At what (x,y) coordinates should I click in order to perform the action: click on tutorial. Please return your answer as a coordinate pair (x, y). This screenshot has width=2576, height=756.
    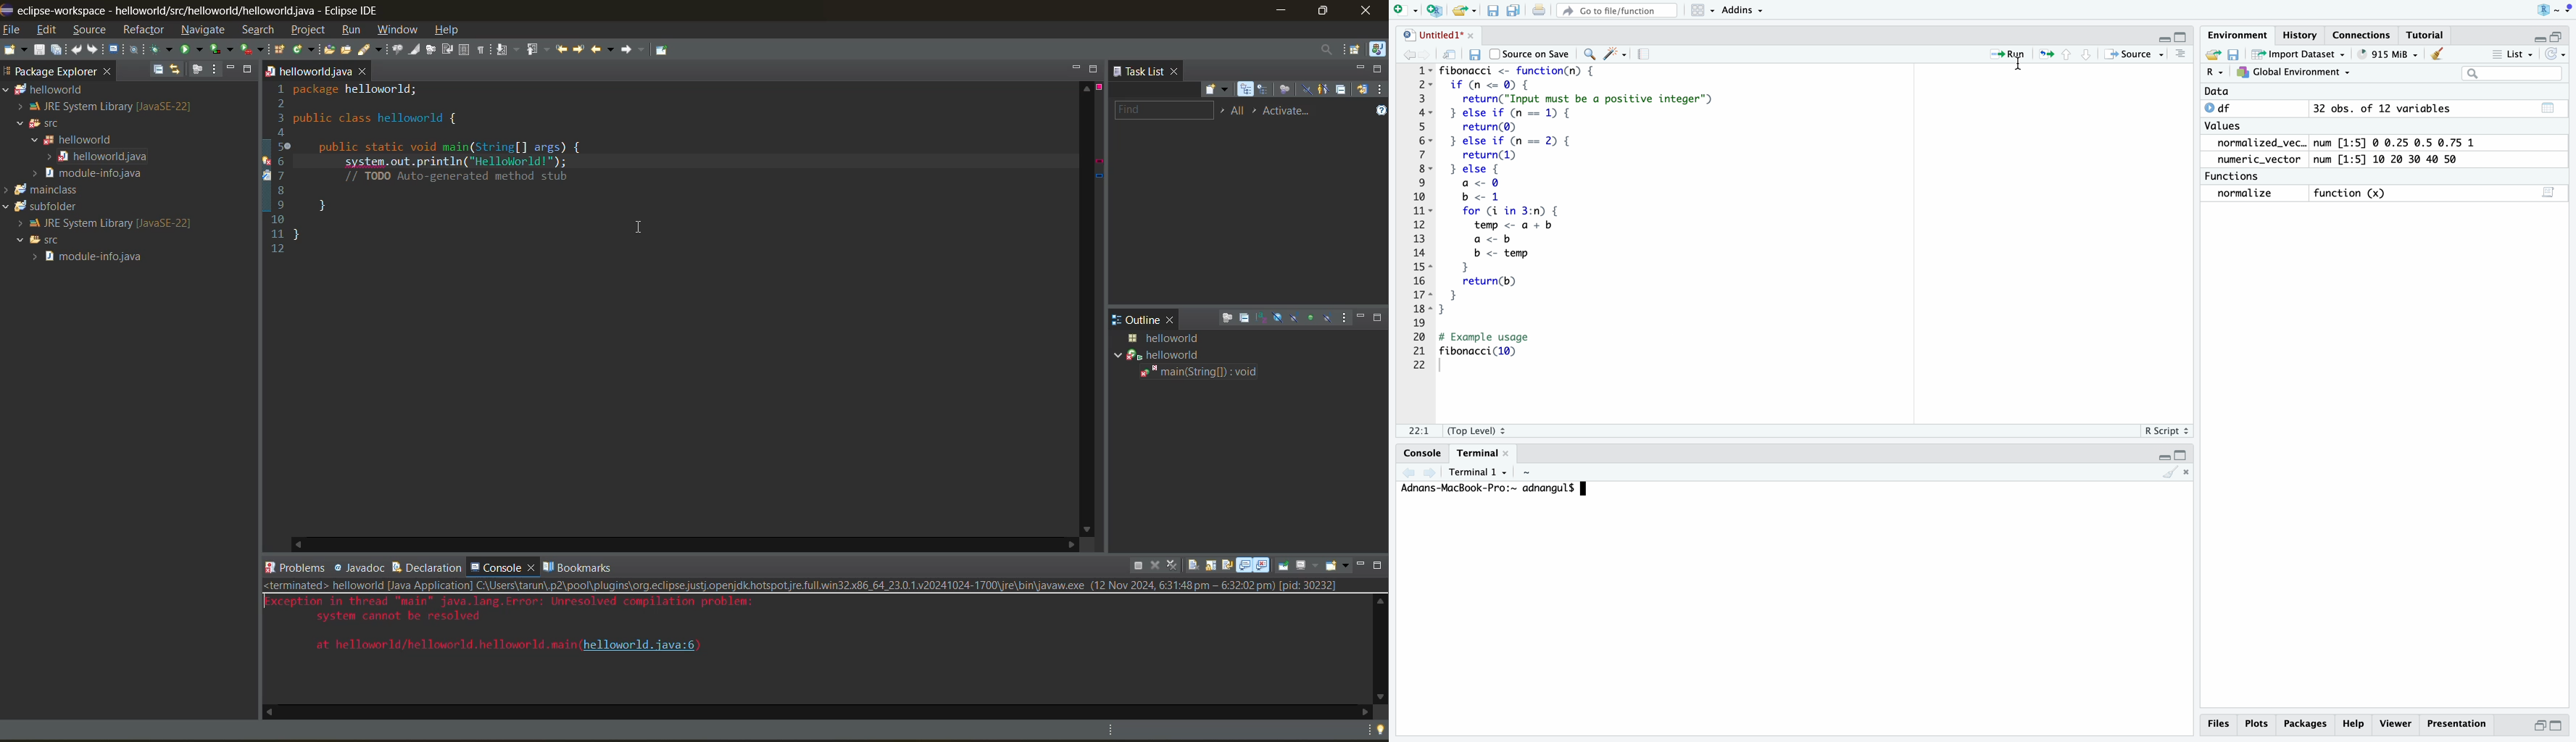
    Looking at the image, I should click on (2429, 33).